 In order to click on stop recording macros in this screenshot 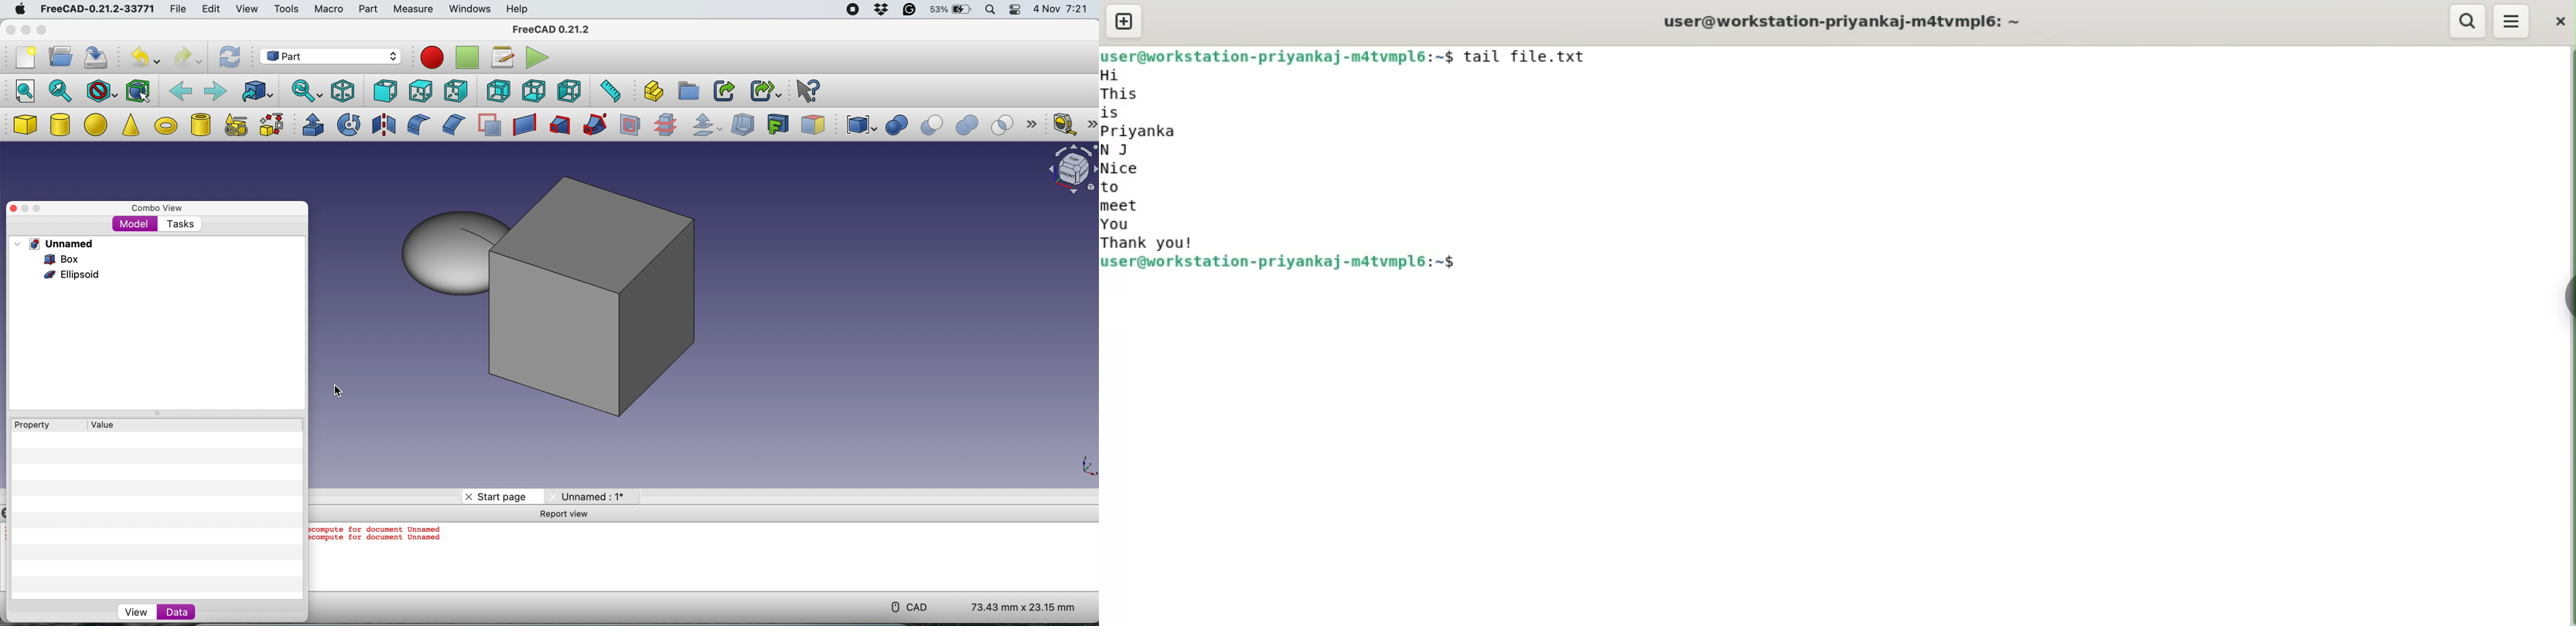, I will do `click(468, 58)`.